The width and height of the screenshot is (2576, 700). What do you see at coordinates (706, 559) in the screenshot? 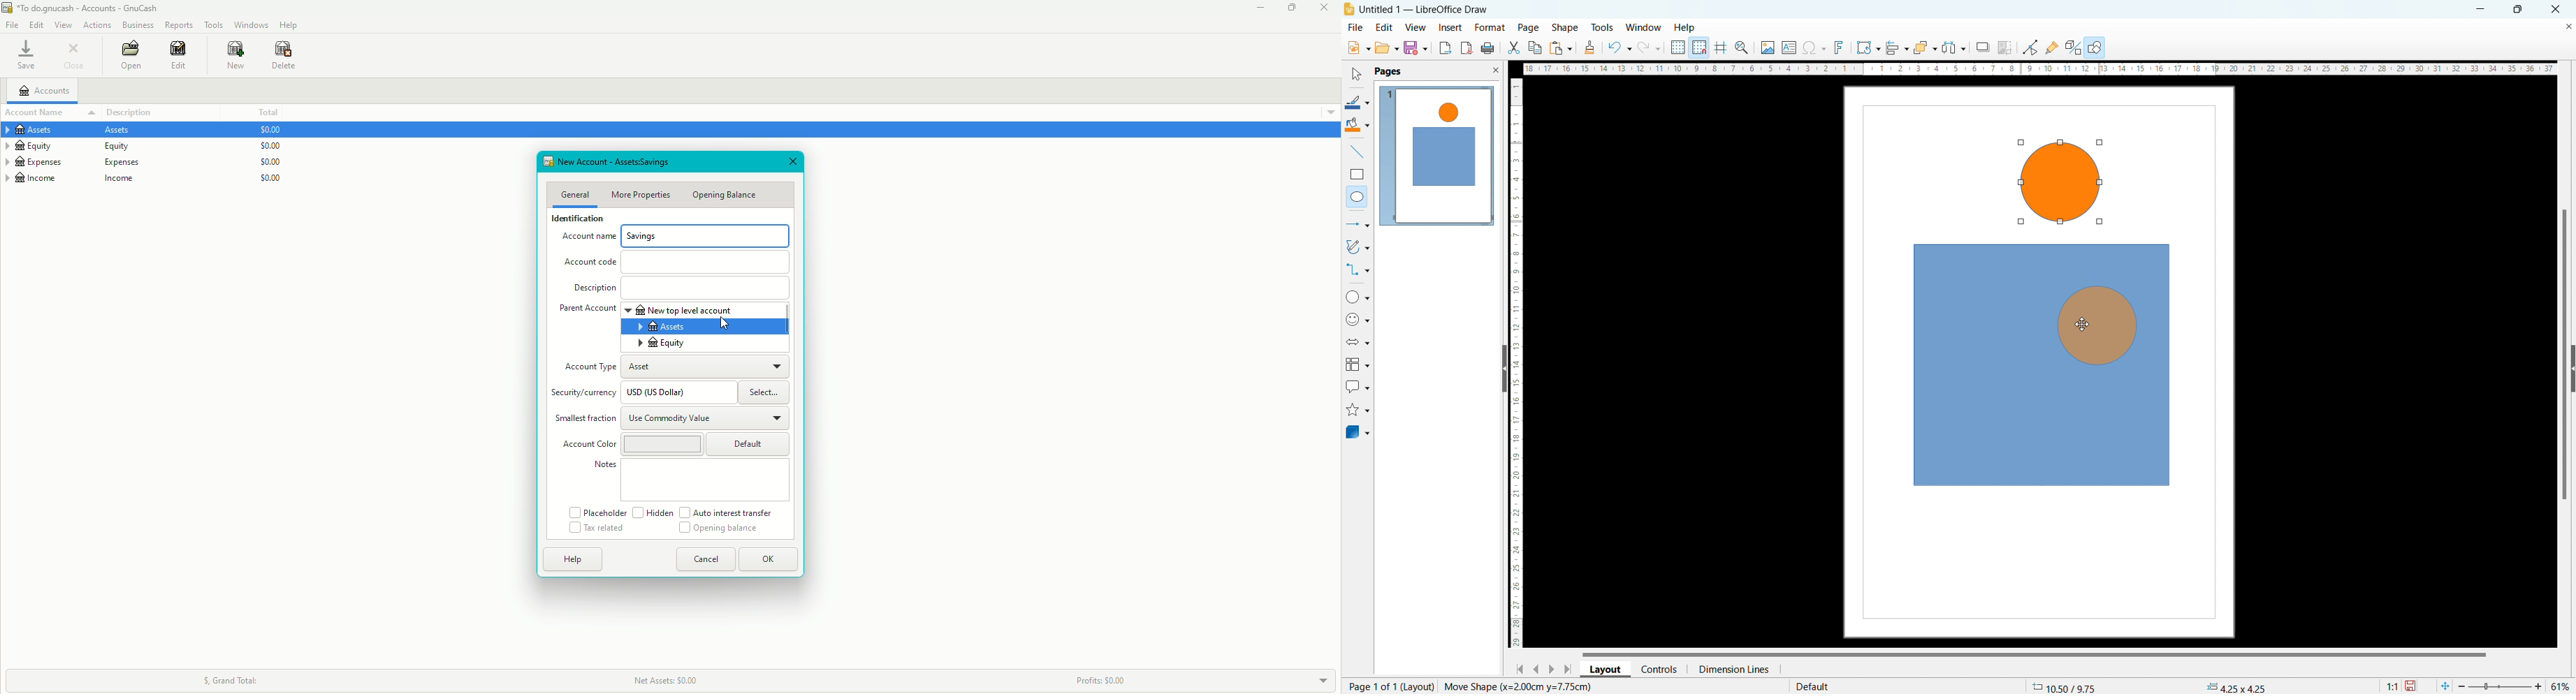
I see `Cancel` at bounding box center [706, 559].